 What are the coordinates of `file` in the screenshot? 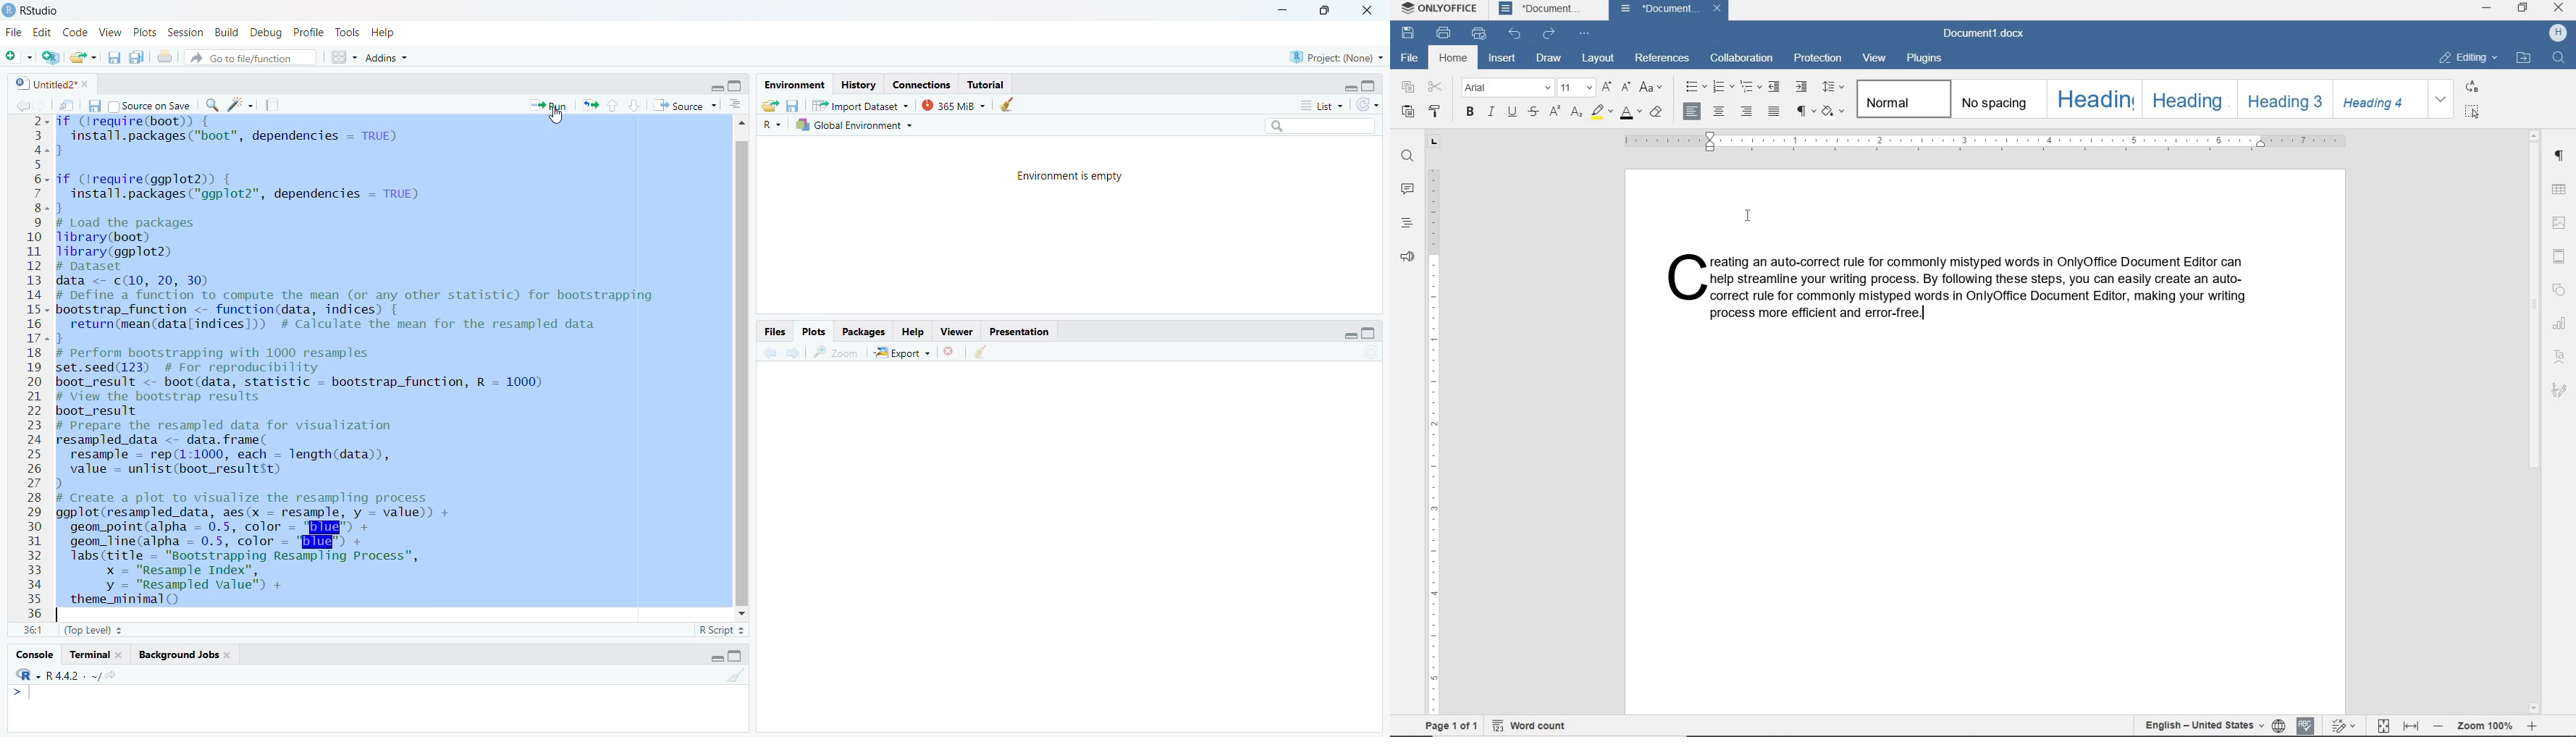 It's located at (12, 30).